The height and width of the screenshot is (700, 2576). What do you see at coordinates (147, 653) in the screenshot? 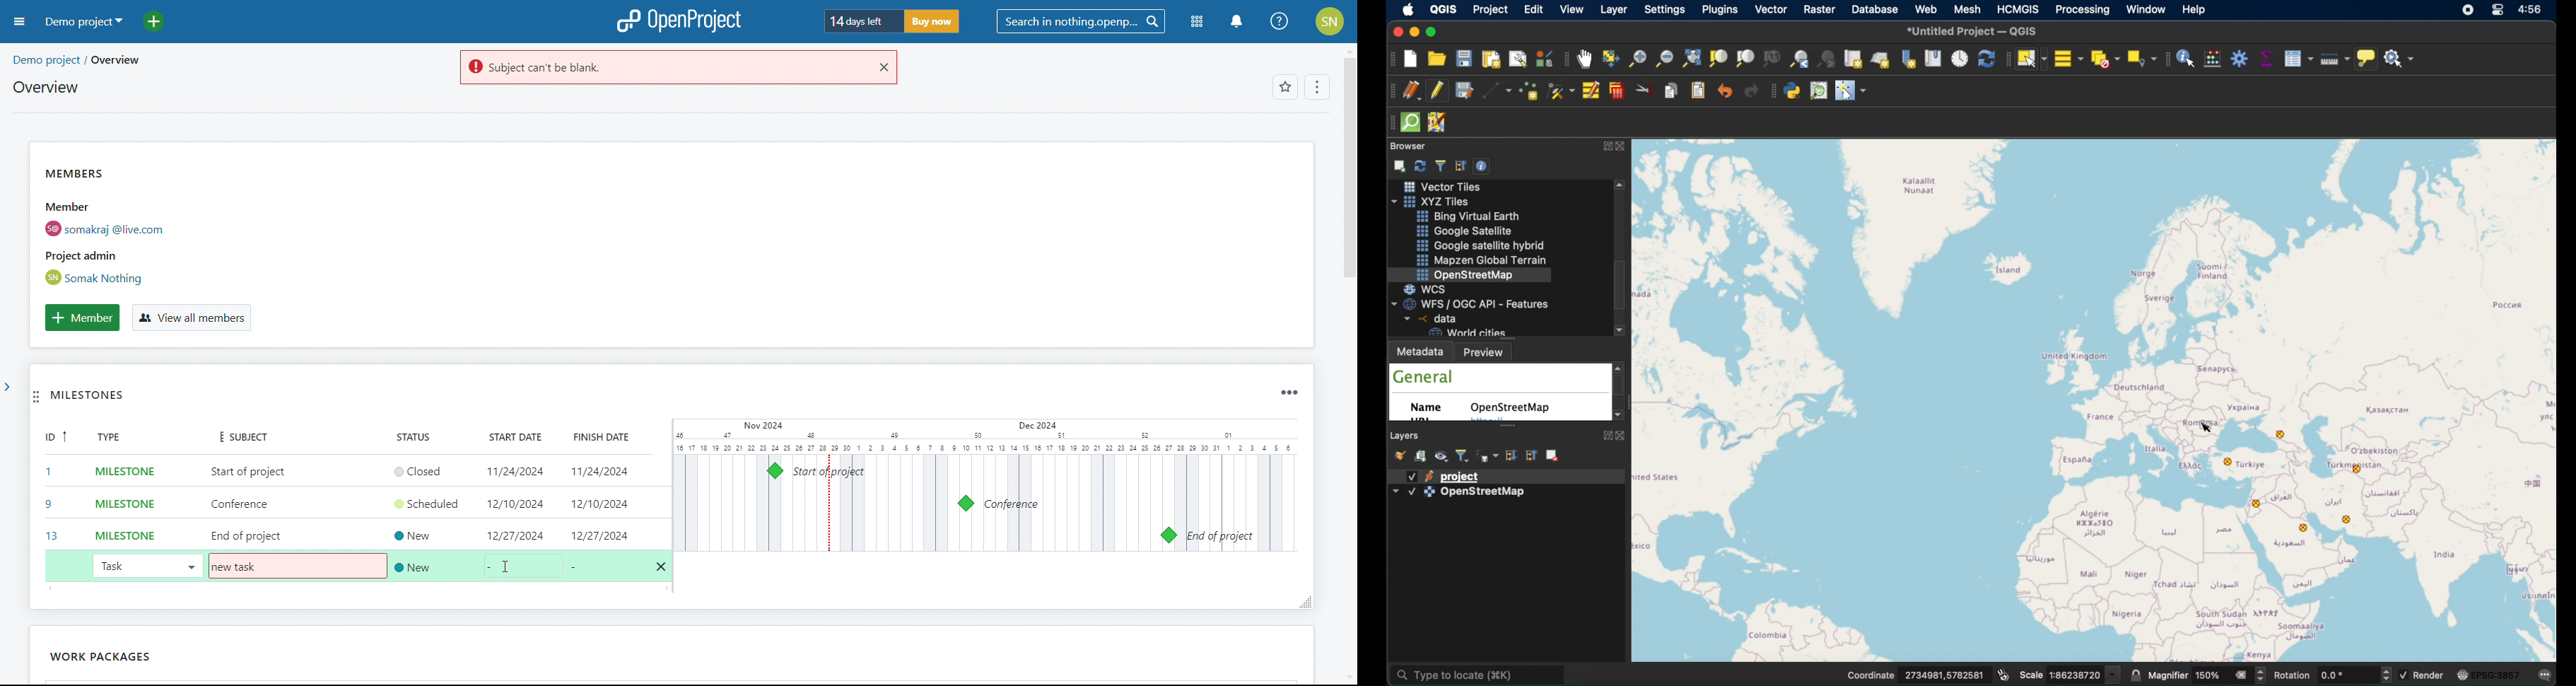
I see `phase` at bounding box center [147, 653].